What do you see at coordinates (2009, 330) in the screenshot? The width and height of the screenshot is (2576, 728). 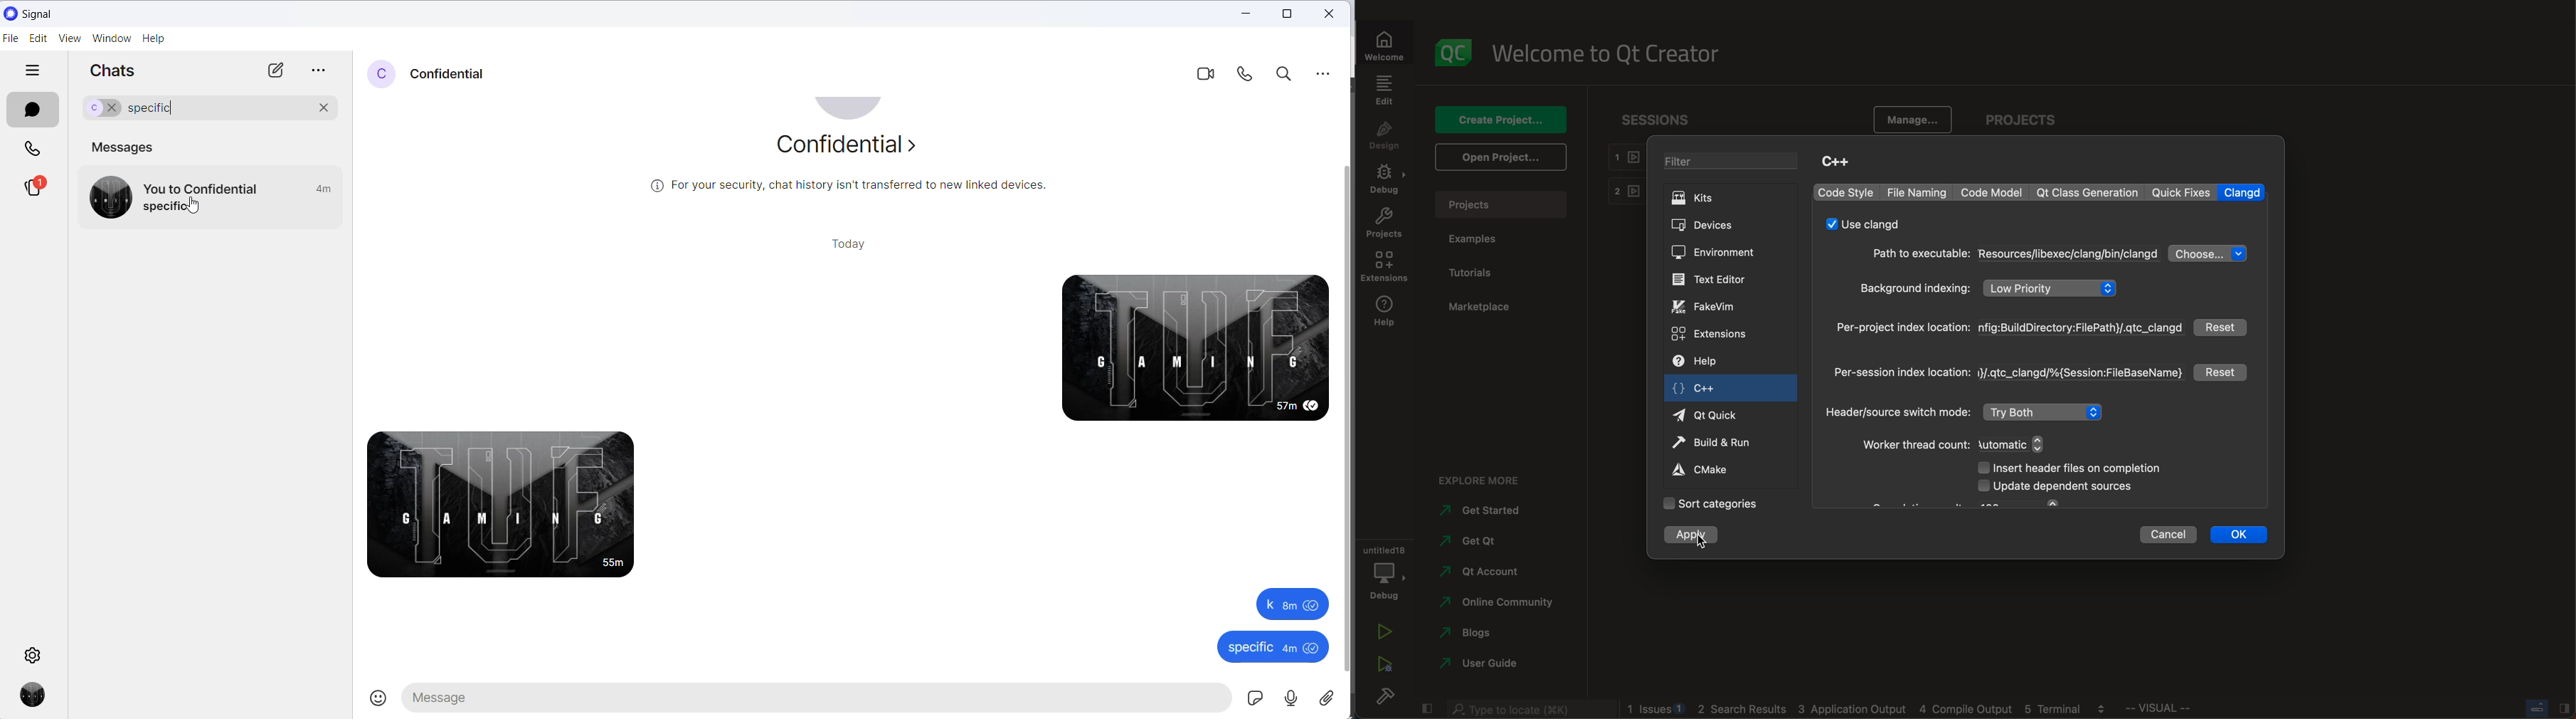 I see `index location` at bounding box center [2009, 330].